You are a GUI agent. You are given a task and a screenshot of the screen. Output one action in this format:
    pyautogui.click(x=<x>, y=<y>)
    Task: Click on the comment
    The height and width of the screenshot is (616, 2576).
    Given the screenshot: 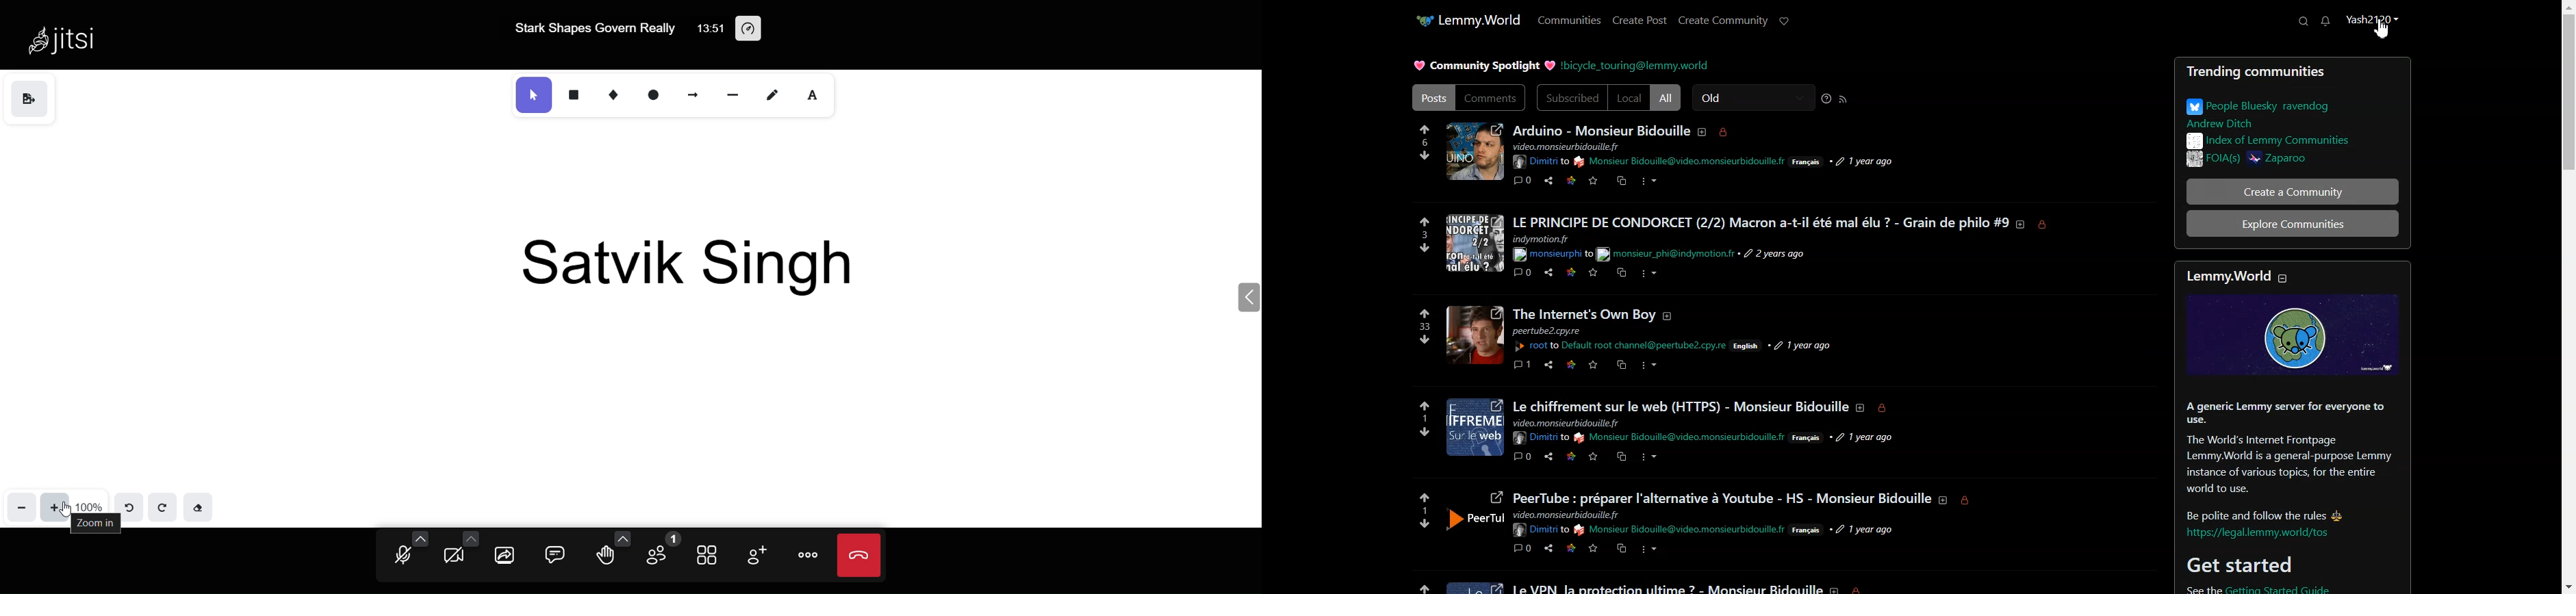 What is the action you would take?
    pyautogui.click(x=1523, y=367)
    